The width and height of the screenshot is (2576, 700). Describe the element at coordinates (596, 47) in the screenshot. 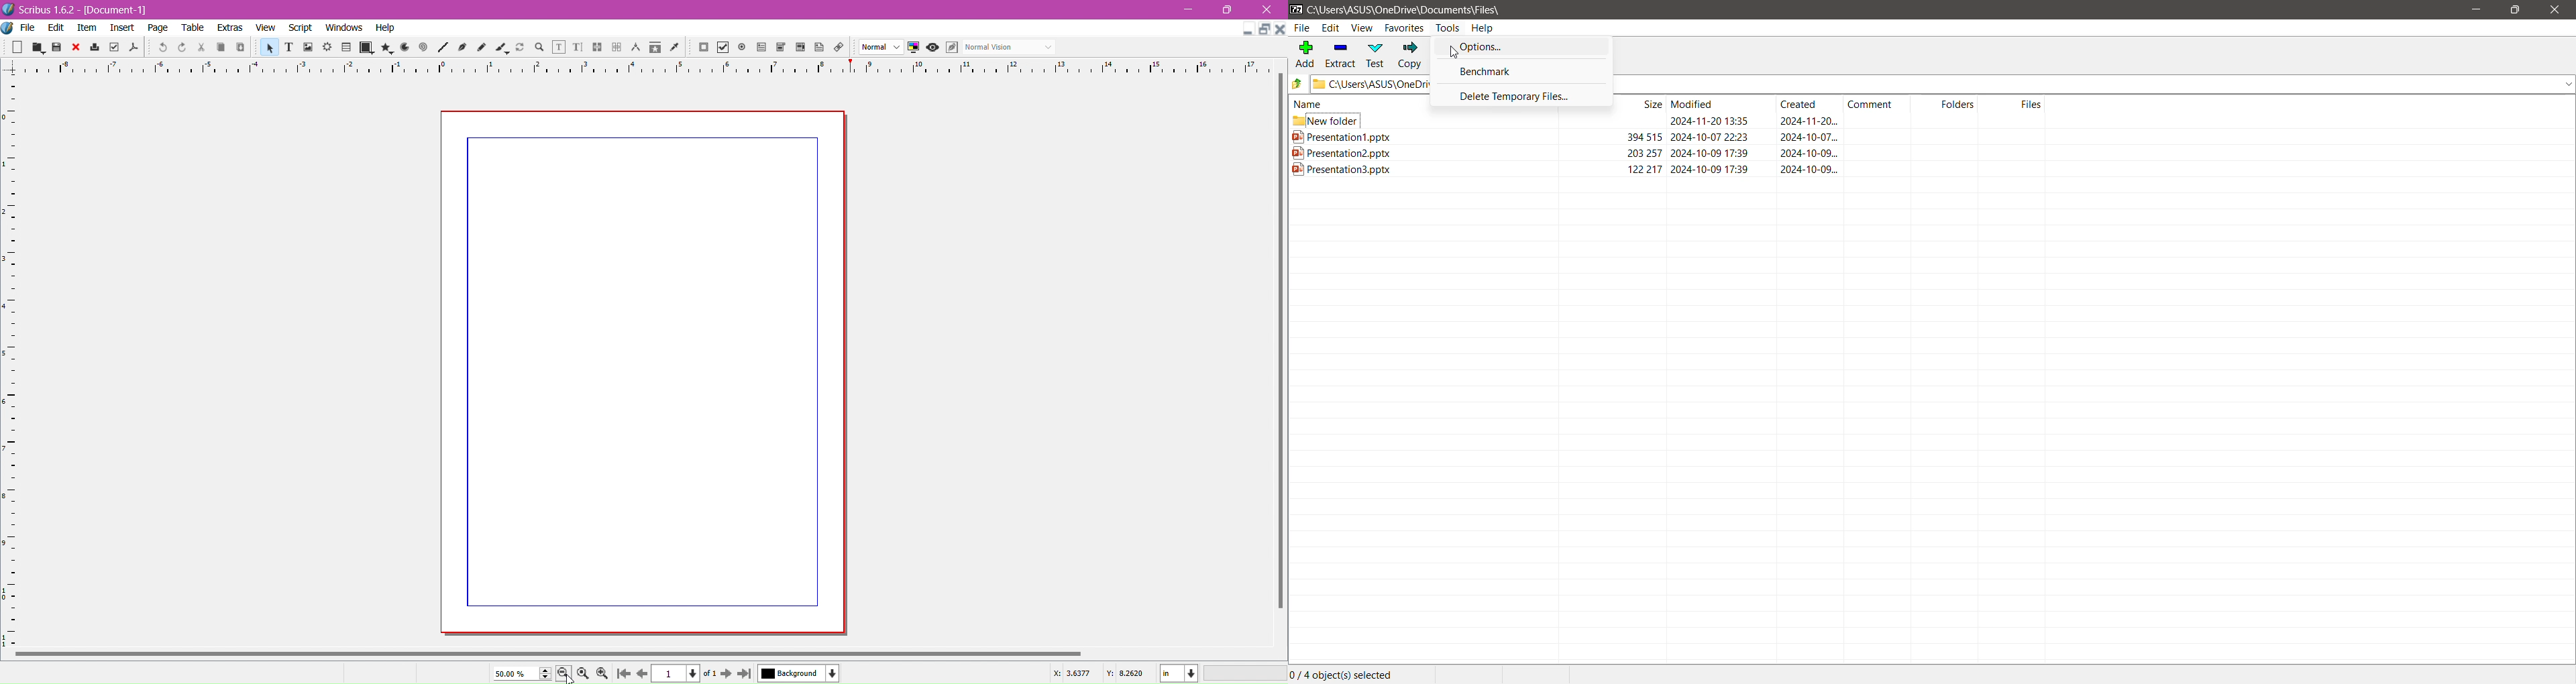

I see `Link Text Frames` at that location.